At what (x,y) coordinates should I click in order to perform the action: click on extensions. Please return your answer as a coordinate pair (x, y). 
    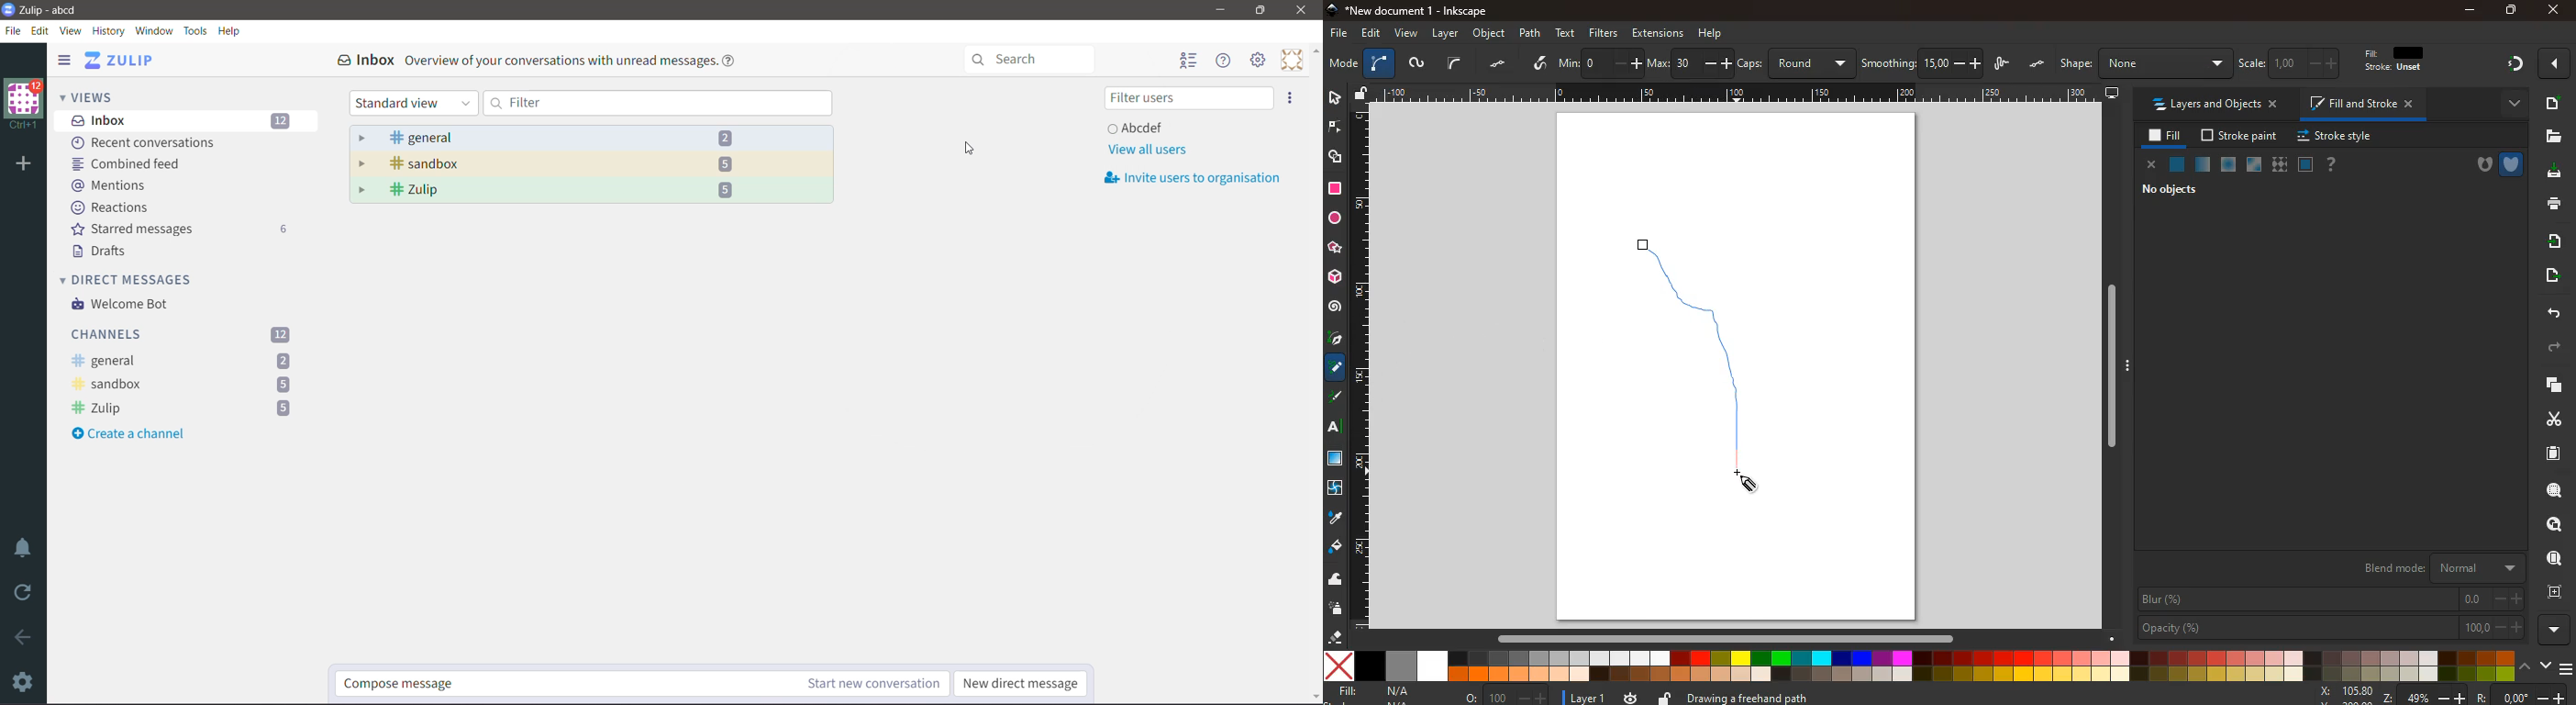
    Looking at the image, I should click on (1658, 32).